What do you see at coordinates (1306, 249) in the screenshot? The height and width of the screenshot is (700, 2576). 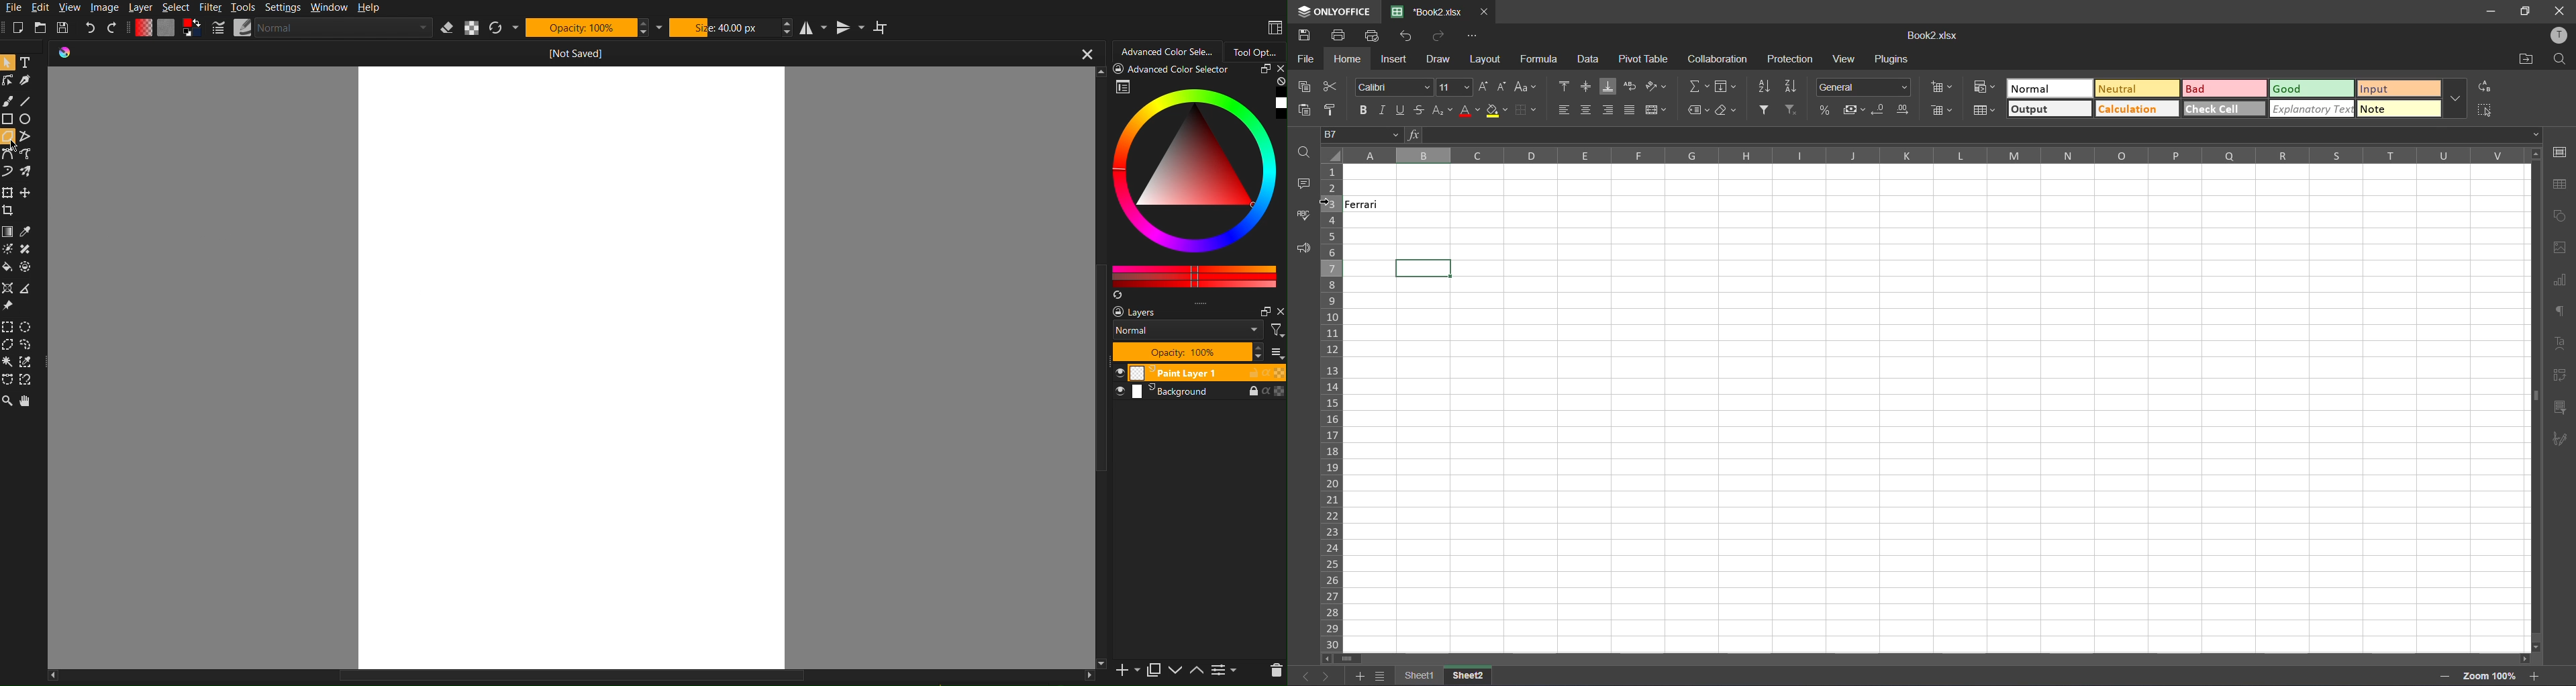 I see `feedback` at bounding box center [1306, 249].